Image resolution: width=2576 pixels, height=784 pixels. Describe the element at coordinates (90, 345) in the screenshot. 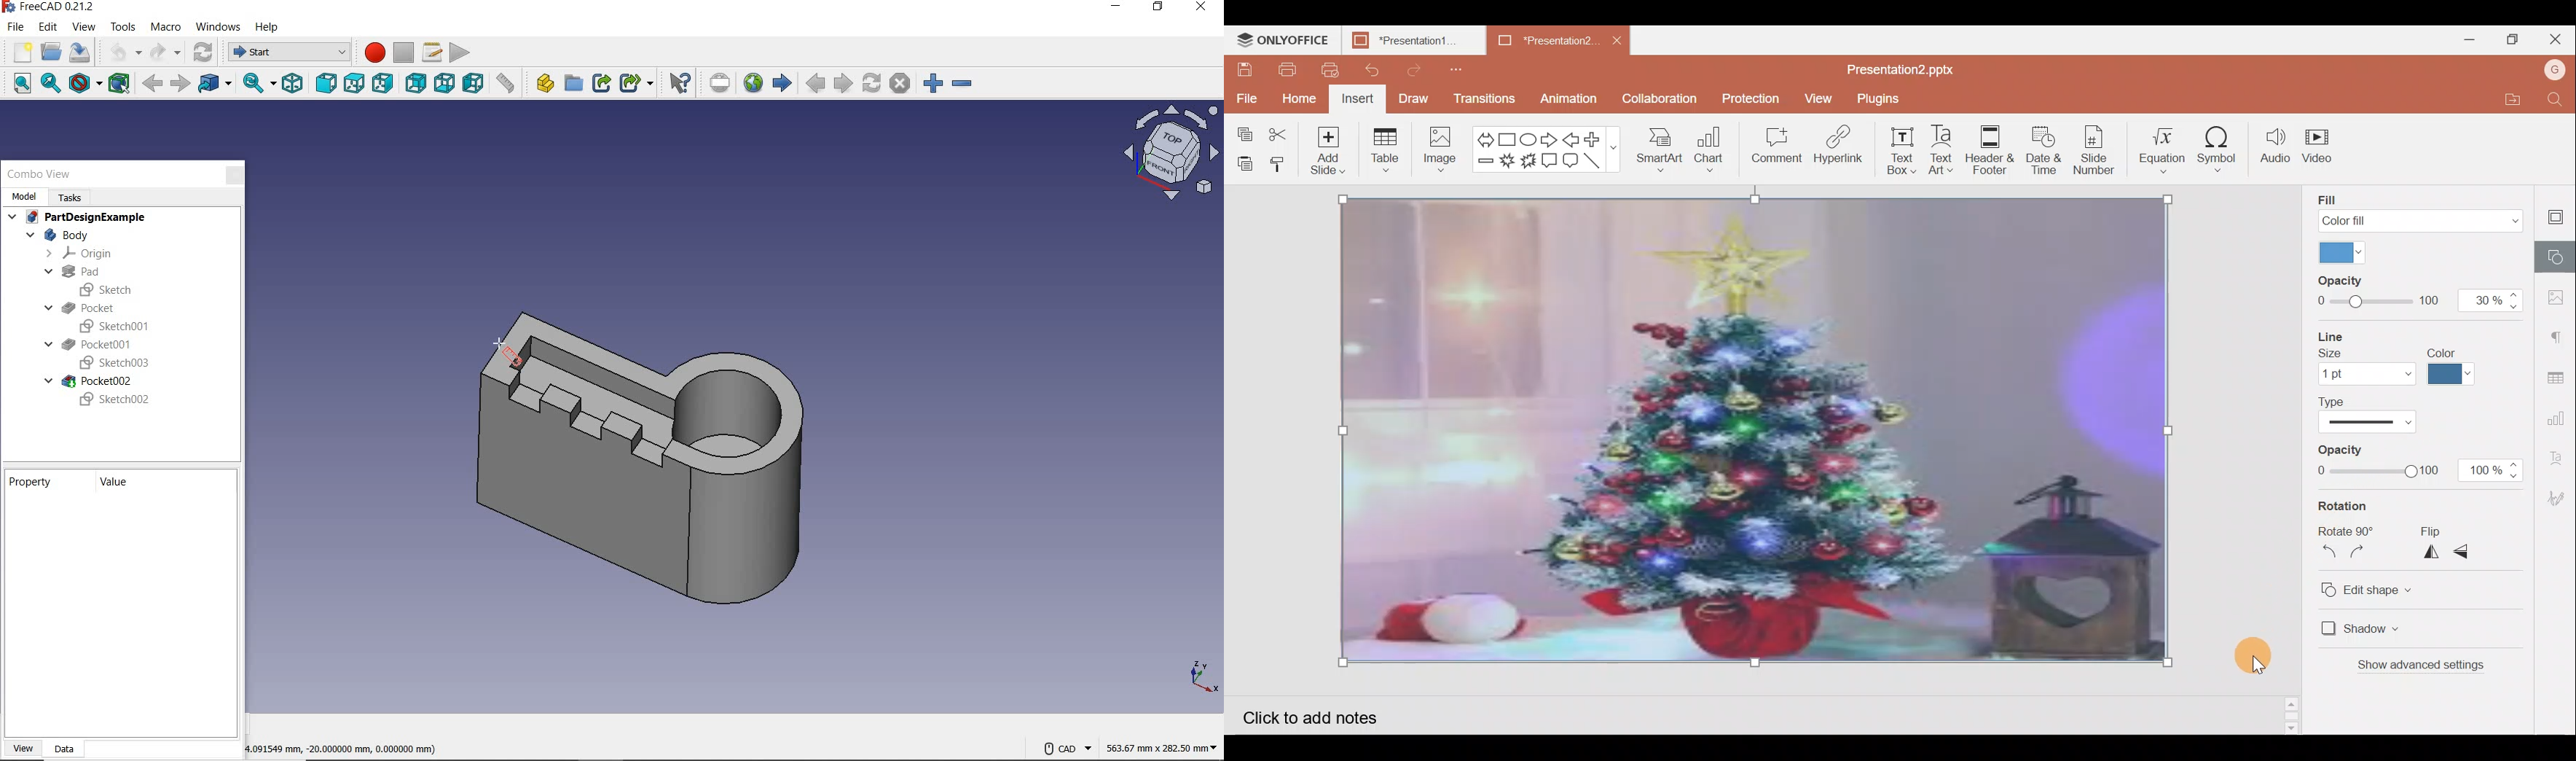

I see `POCKET001` at that location.